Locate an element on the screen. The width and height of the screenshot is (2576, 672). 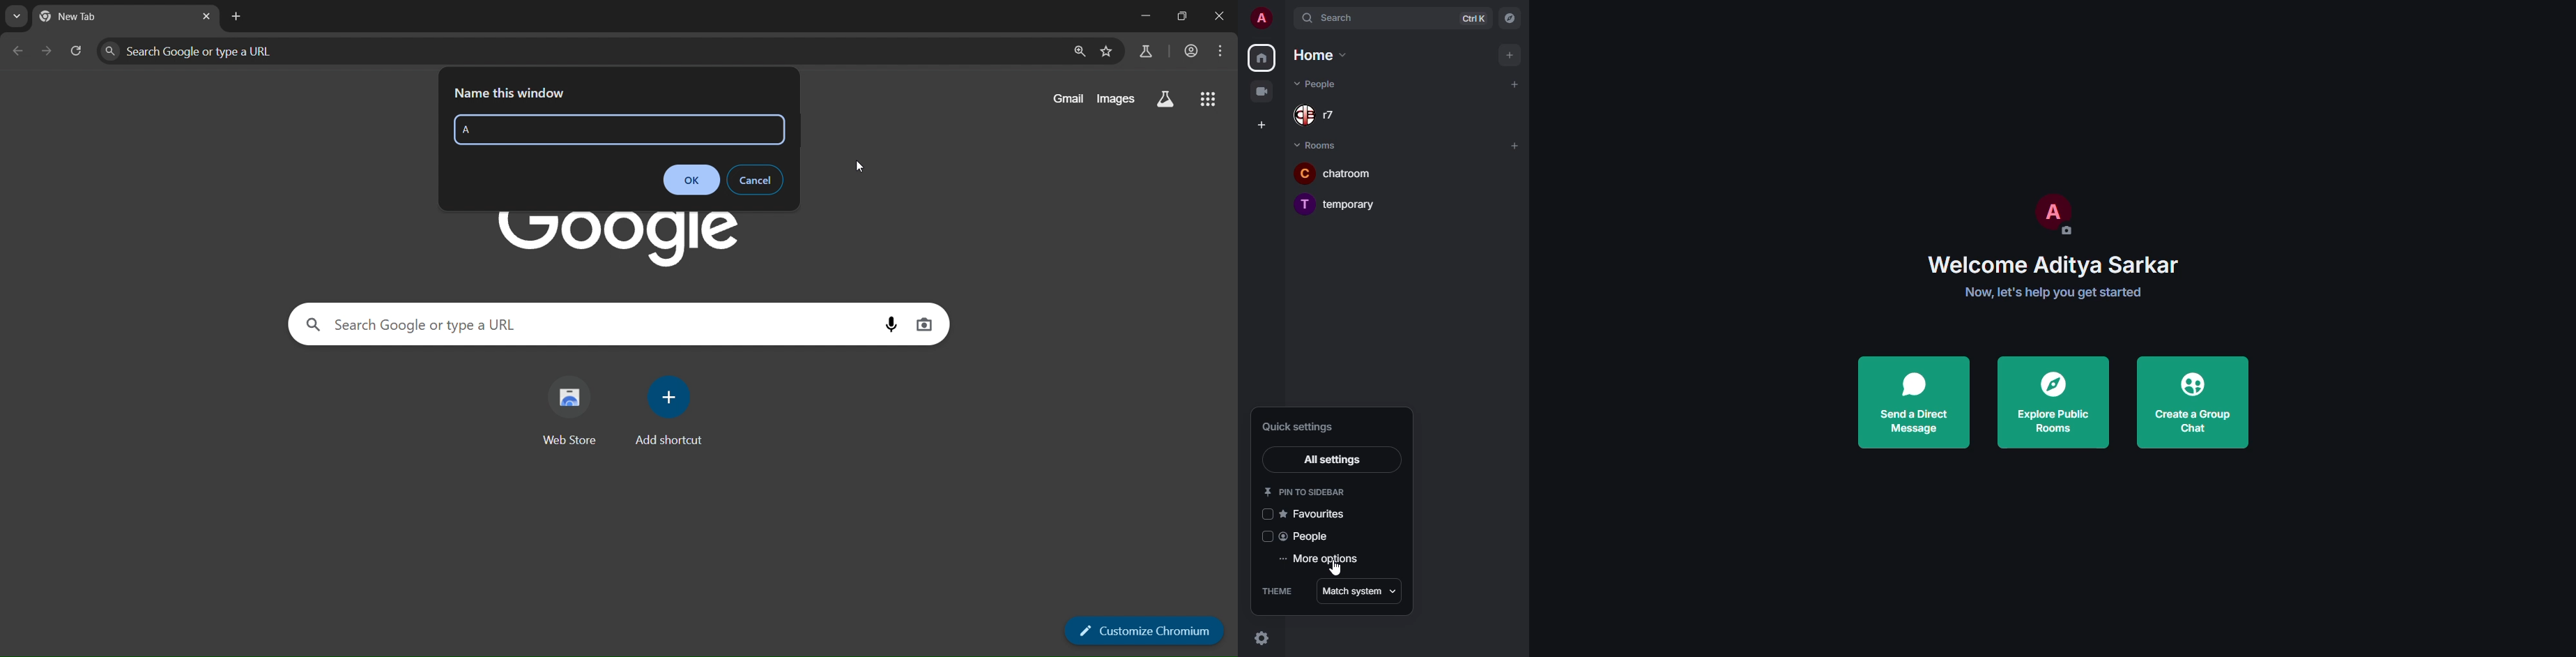
cancel is located at coordinates (756, 180).